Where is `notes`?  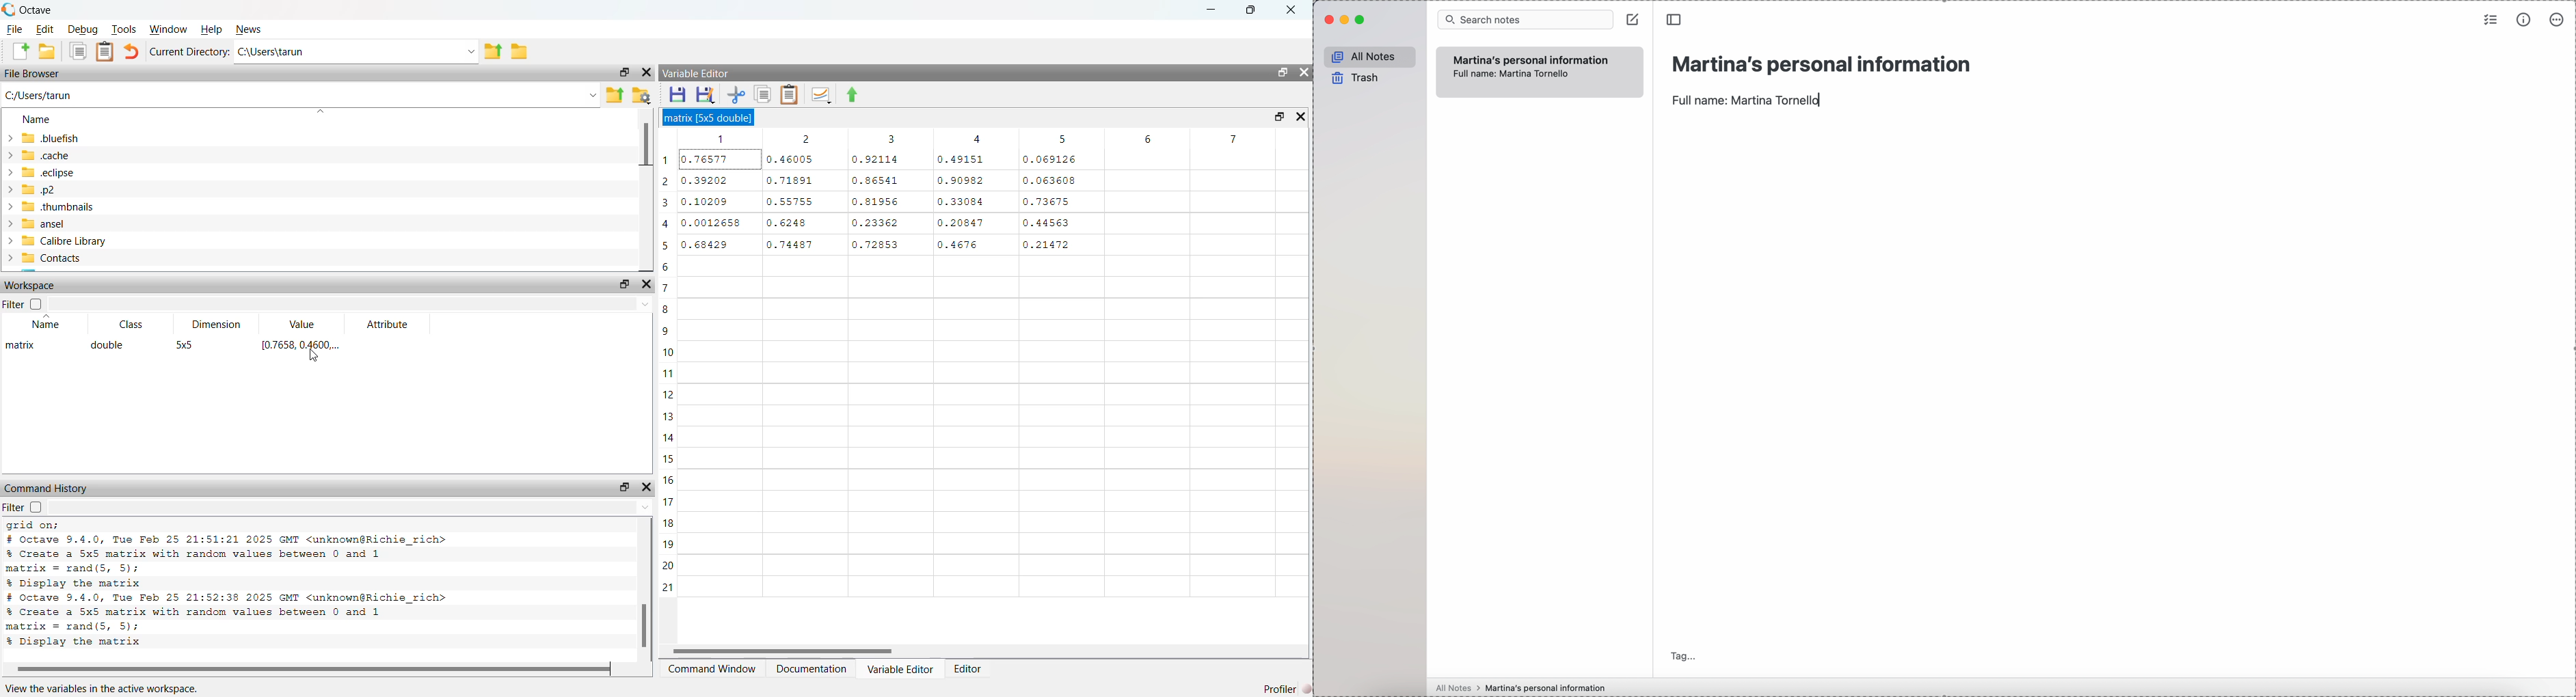 notes is located at coordinates (790, 95).